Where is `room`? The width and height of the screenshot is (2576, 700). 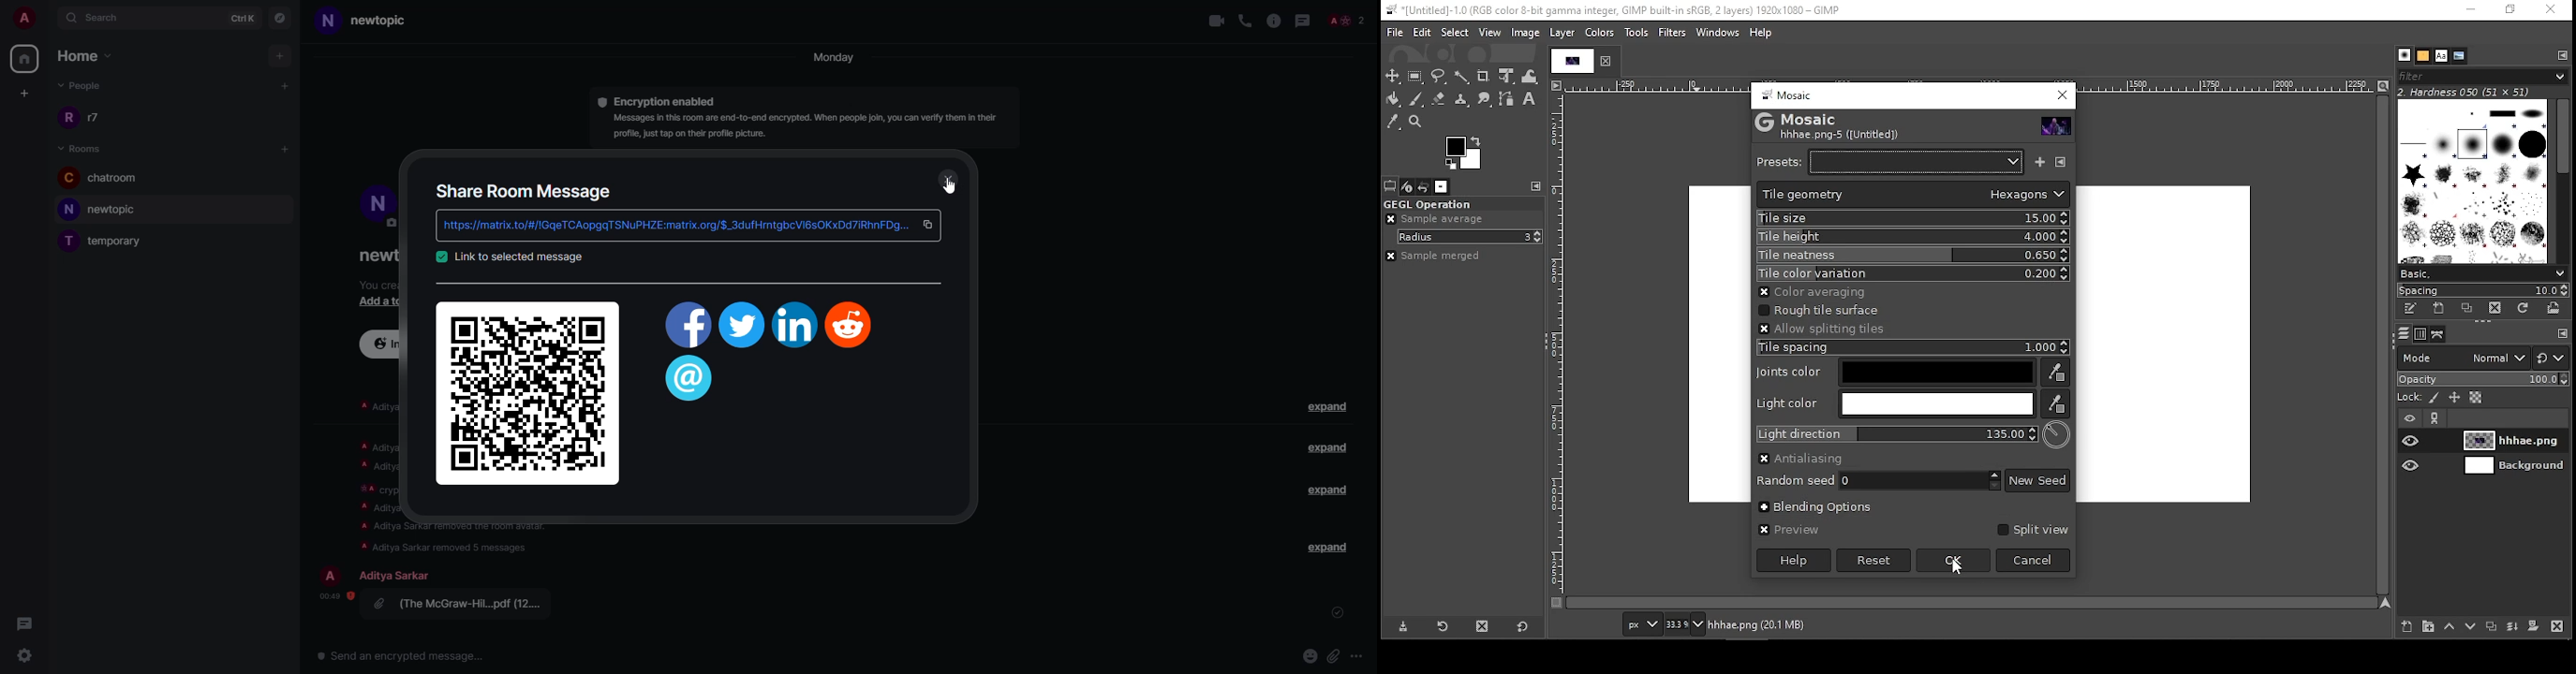 room is located at coordinates (84, 147).